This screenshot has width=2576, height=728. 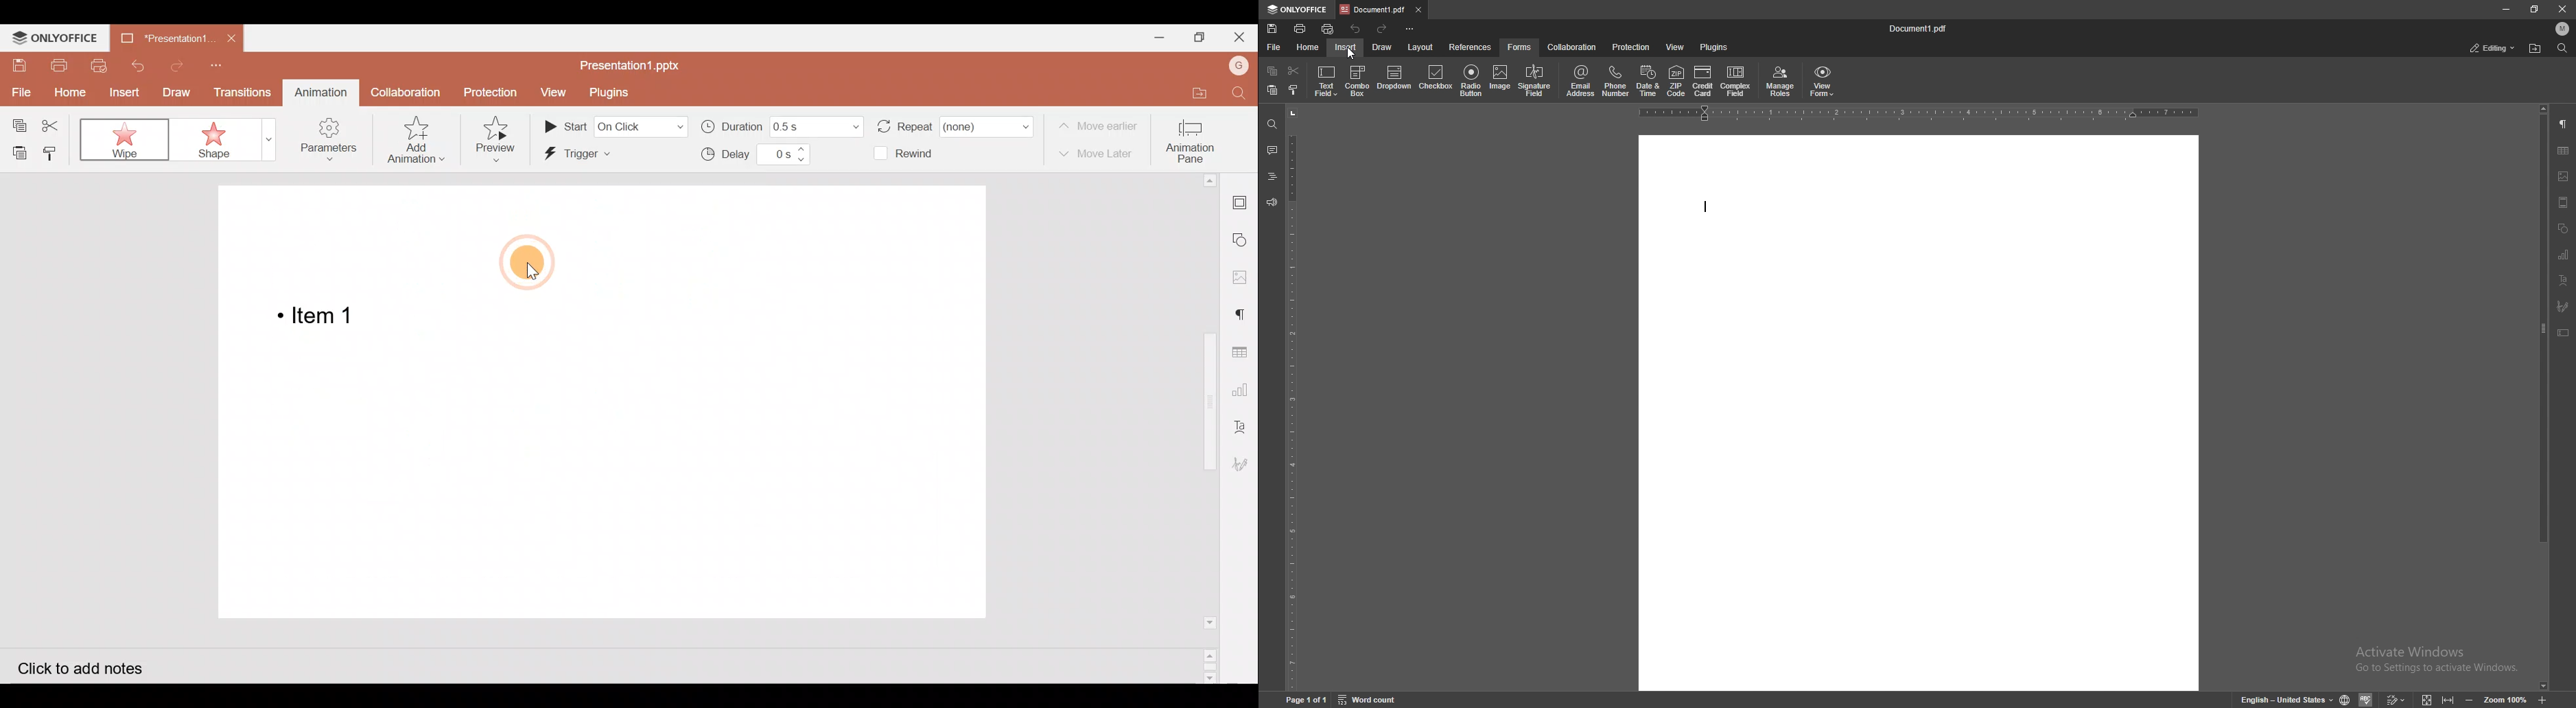 What do you see at coordinates (1272, 202) in the screenshot?
I see `feedback` at bounding box center [1272, 202].